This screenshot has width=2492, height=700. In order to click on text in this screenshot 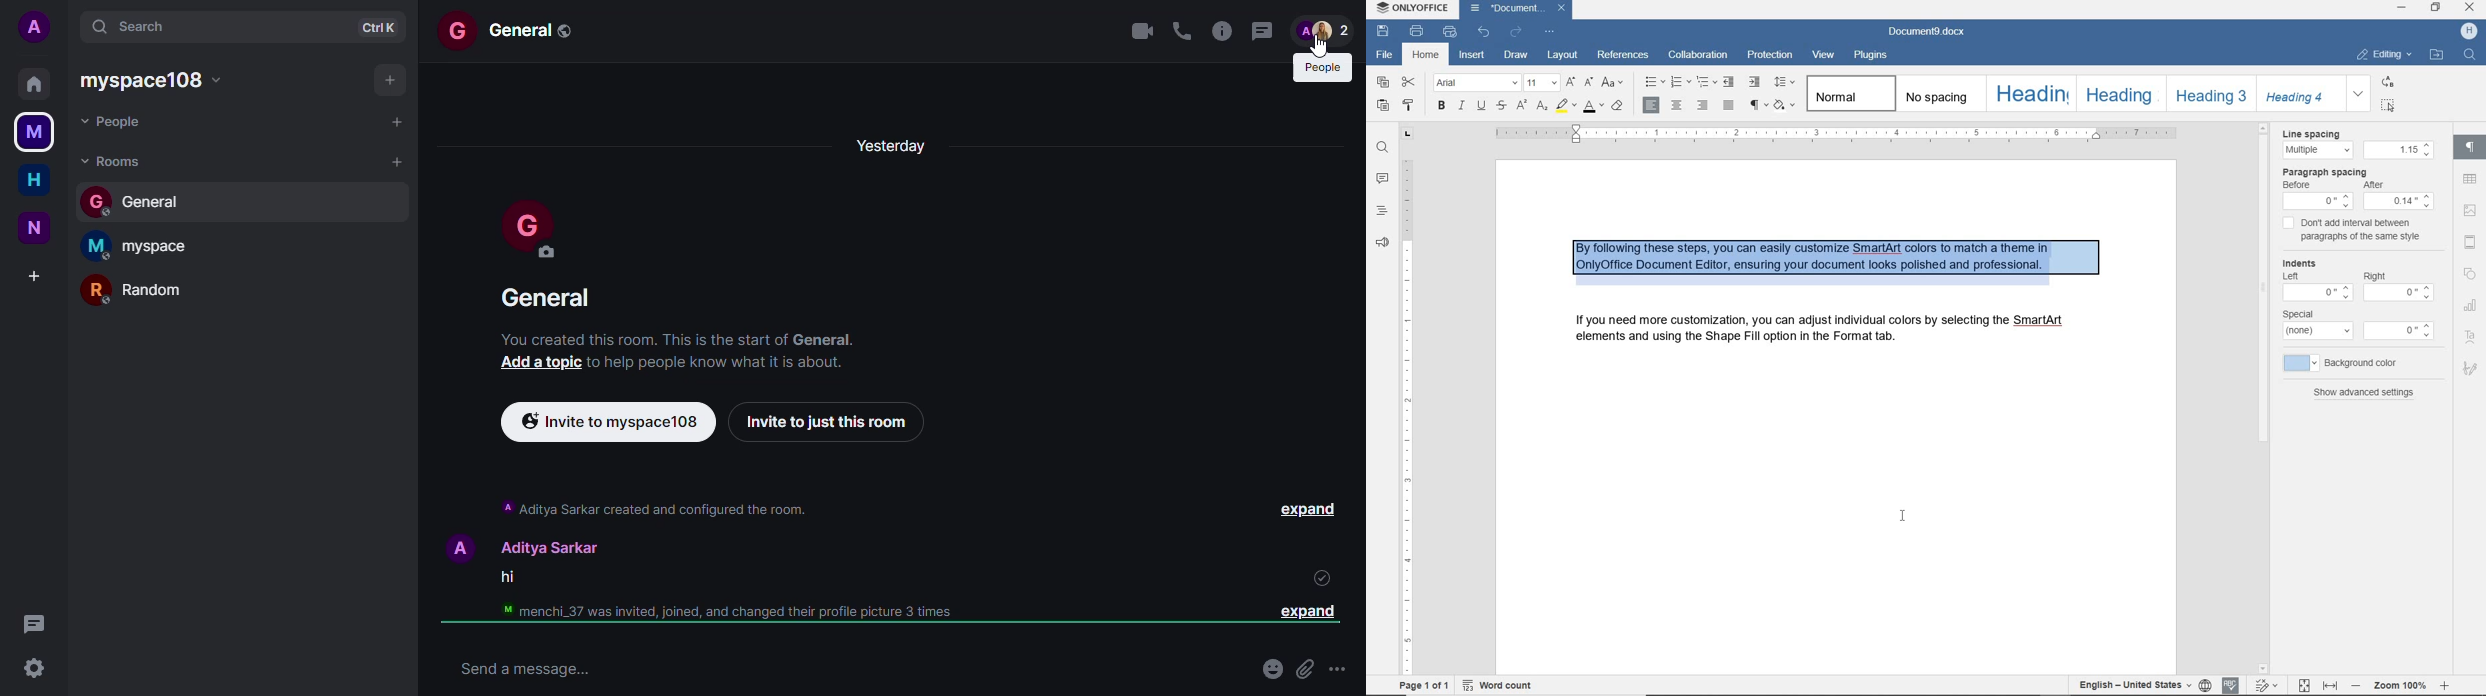, I will do `click(1813, 333)`.